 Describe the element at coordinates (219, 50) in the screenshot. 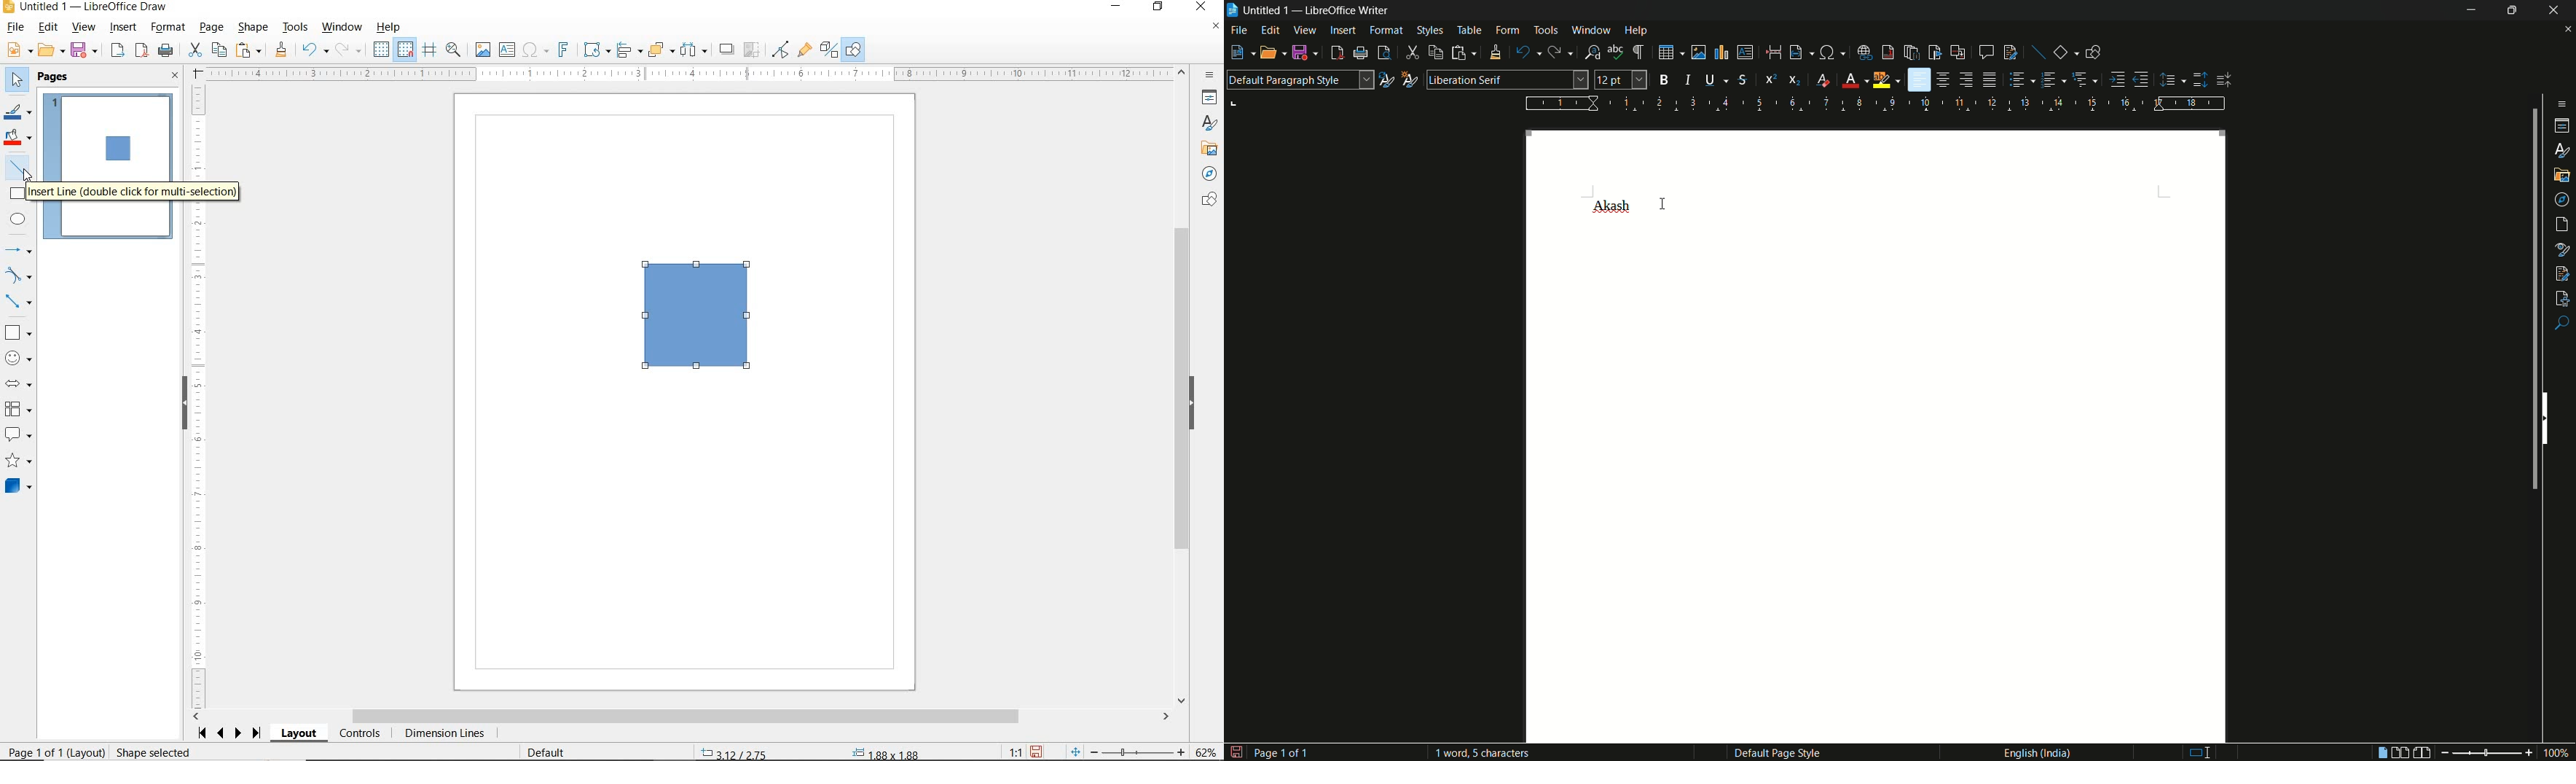

I see `COPY` at that location.